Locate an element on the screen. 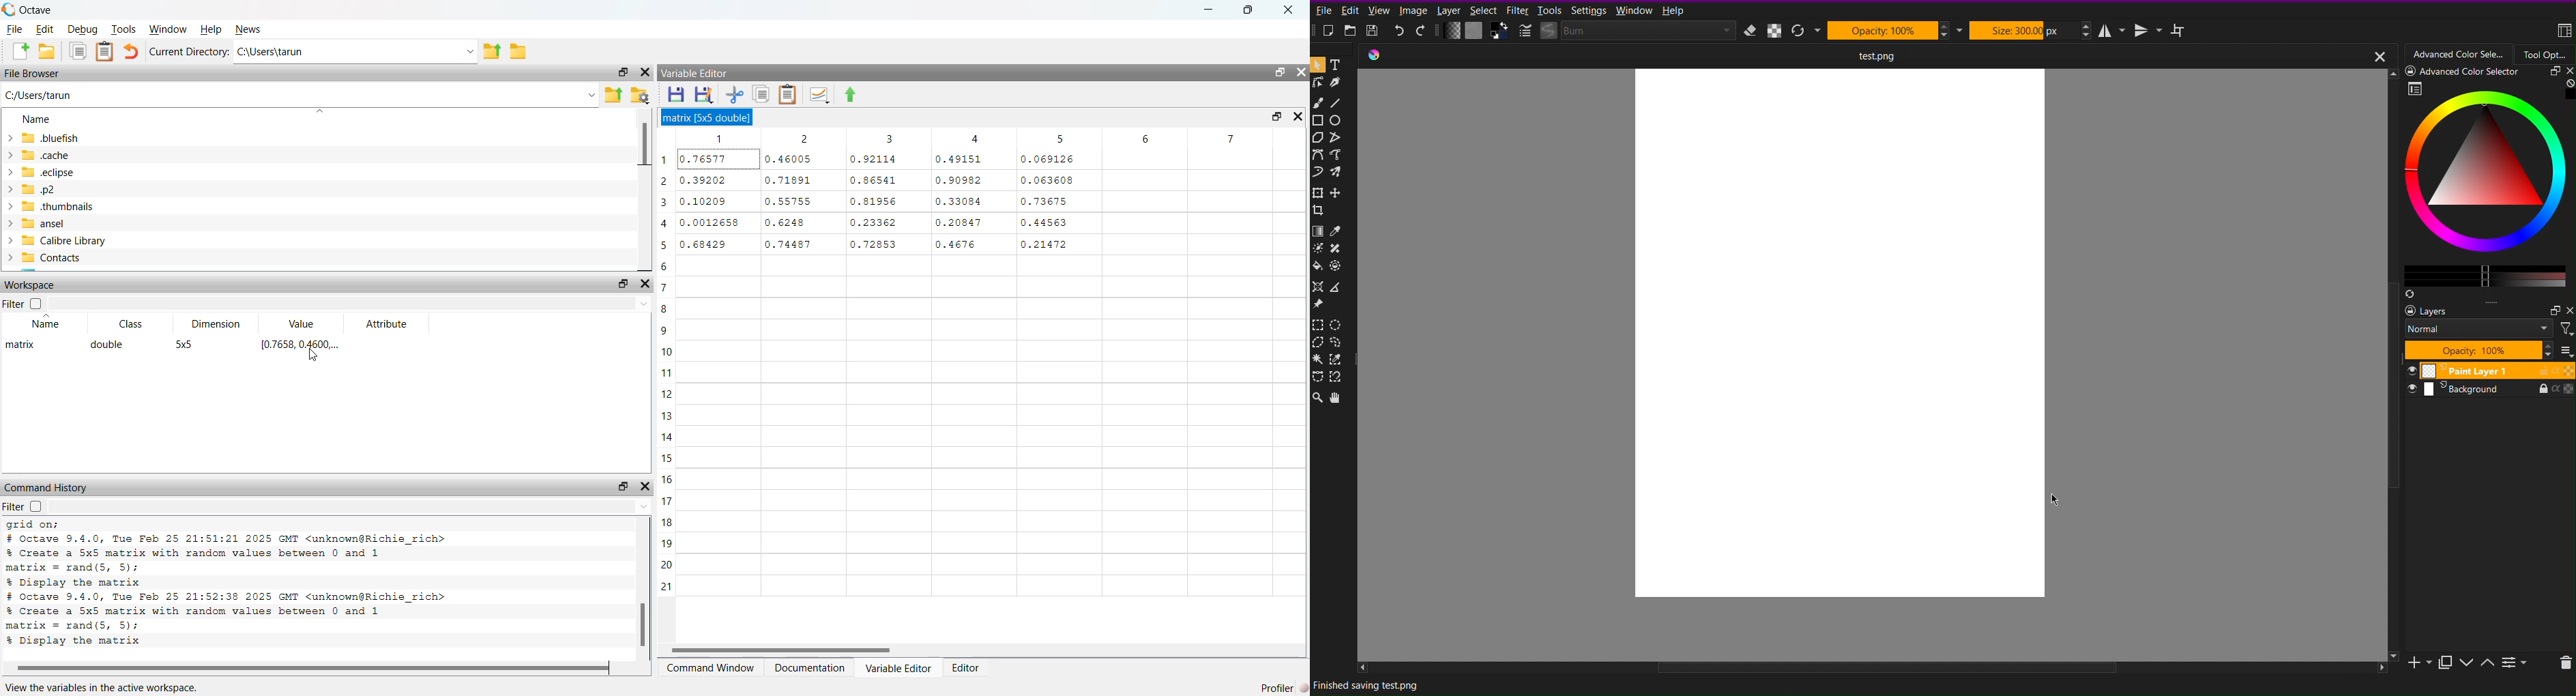 The width and height of the screenshot is (2576, 700). Tools is located at coordinates (1550, 10).